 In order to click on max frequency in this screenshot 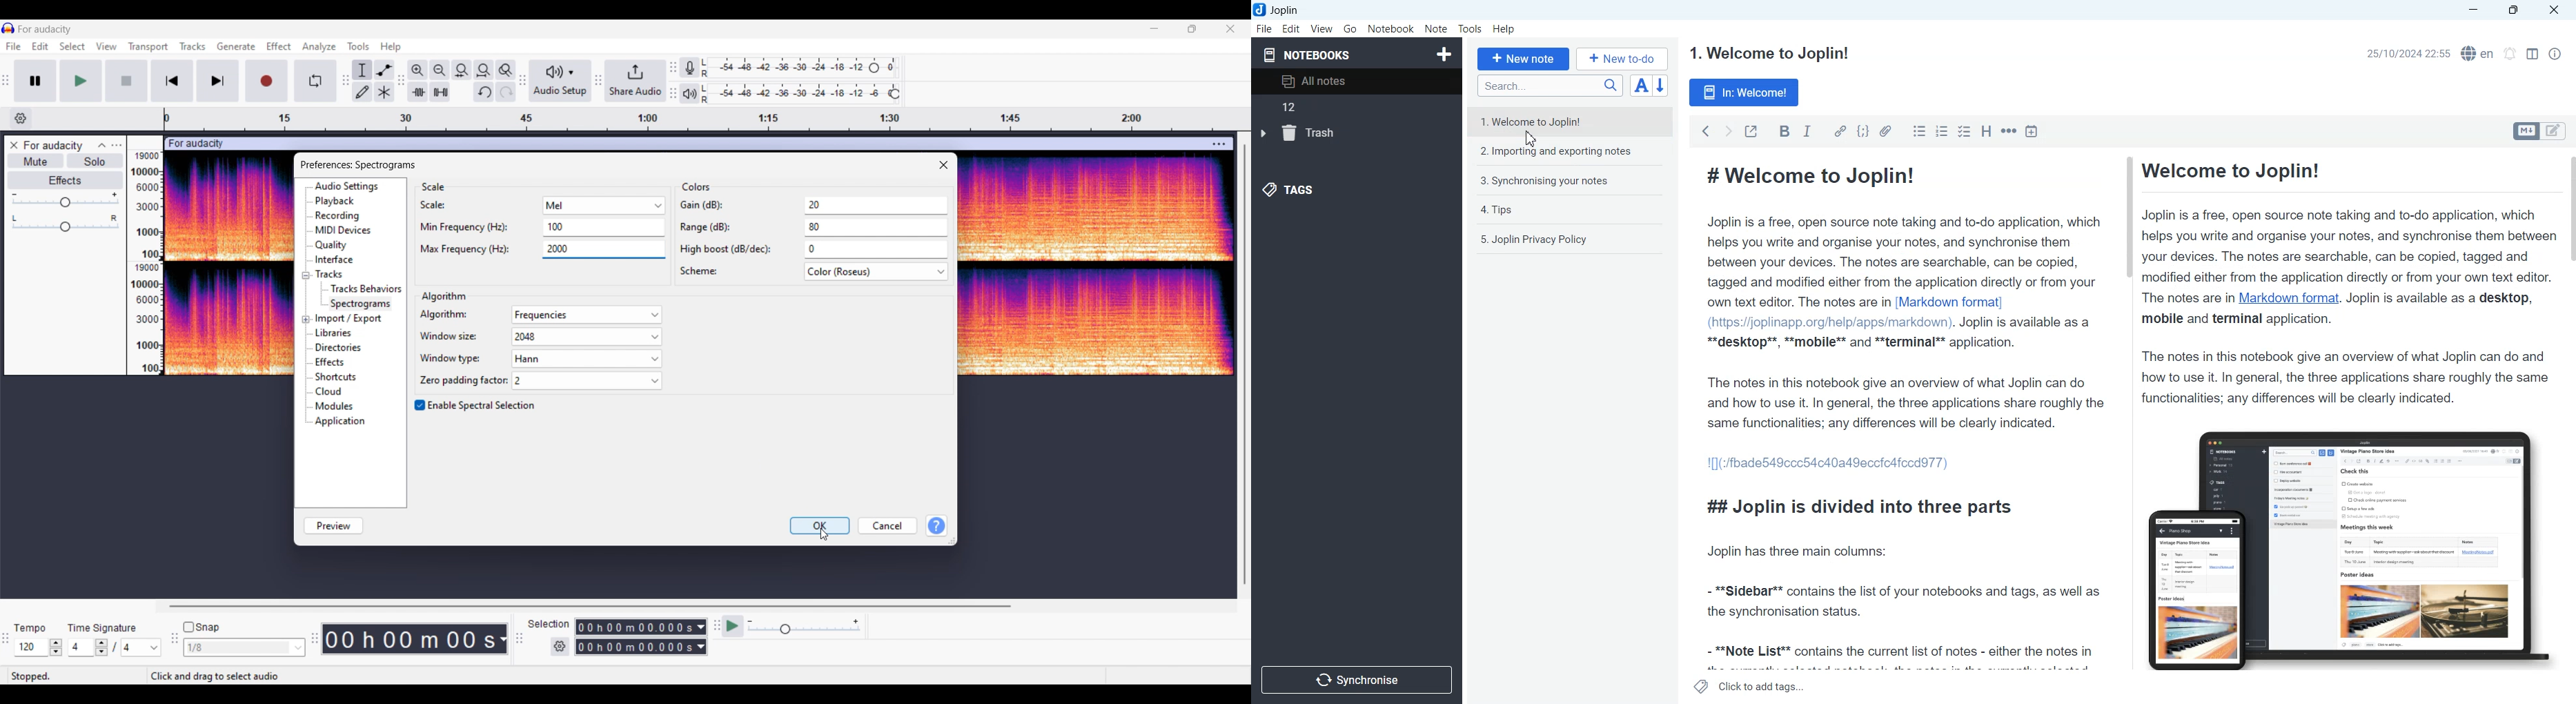, I will do `click(467, 251)`.